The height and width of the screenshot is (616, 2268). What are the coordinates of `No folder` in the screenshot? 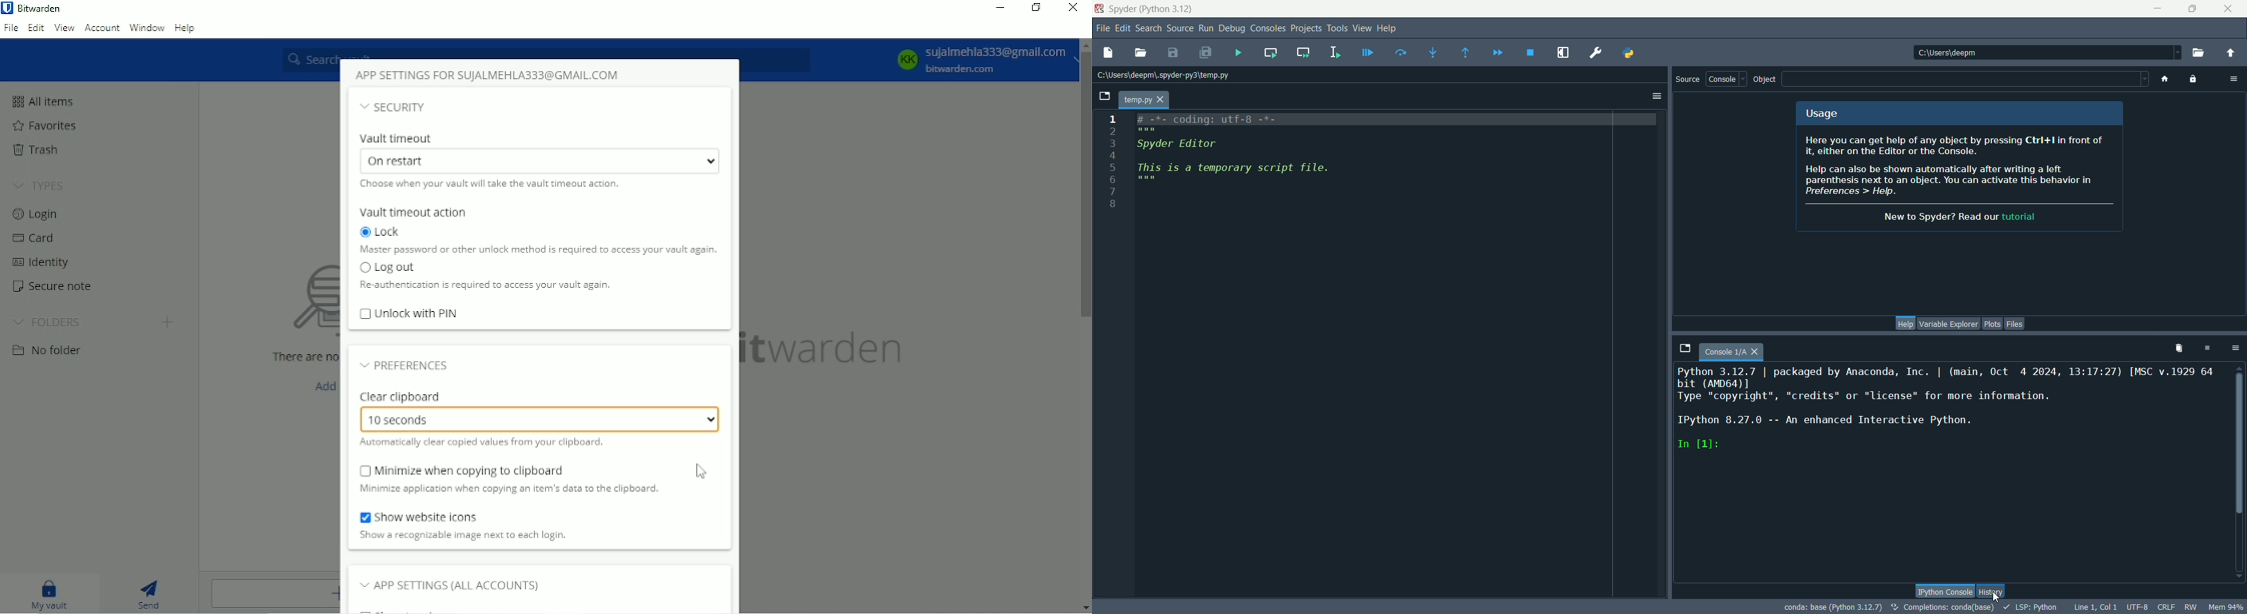 It's located at (49, 350).